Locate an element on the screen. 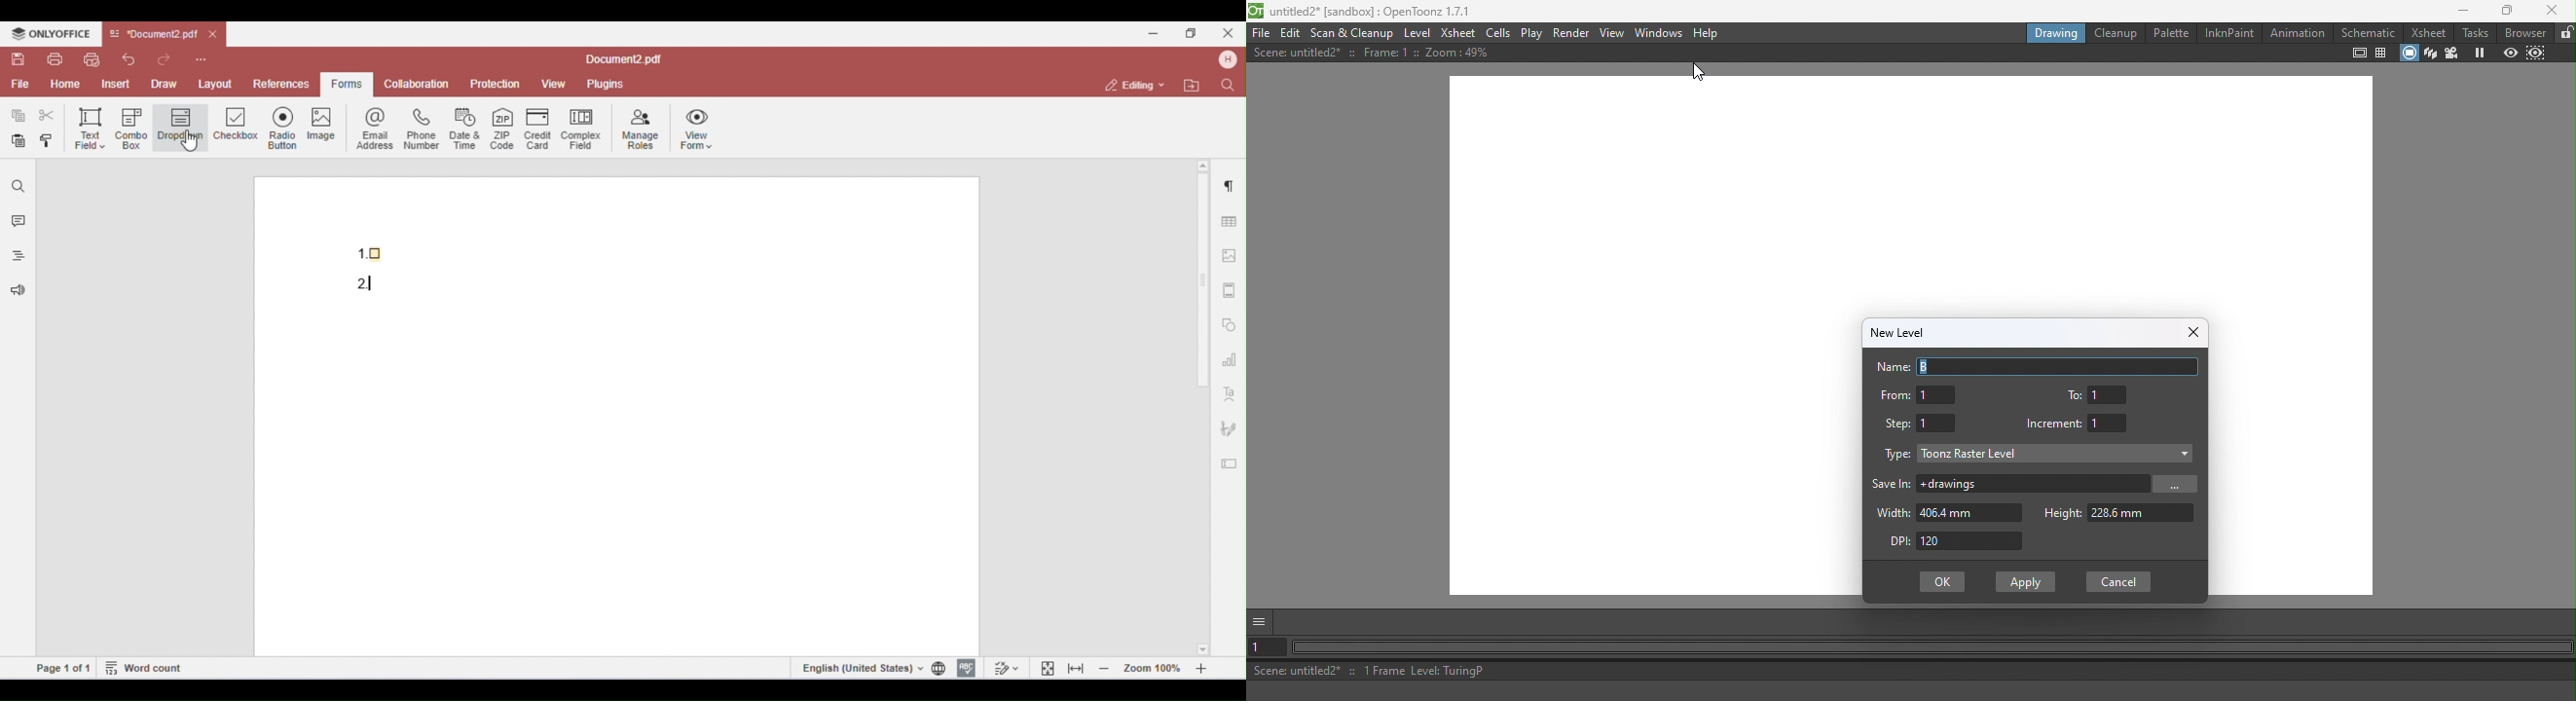  Animation is located at coordinates (2296, 36).